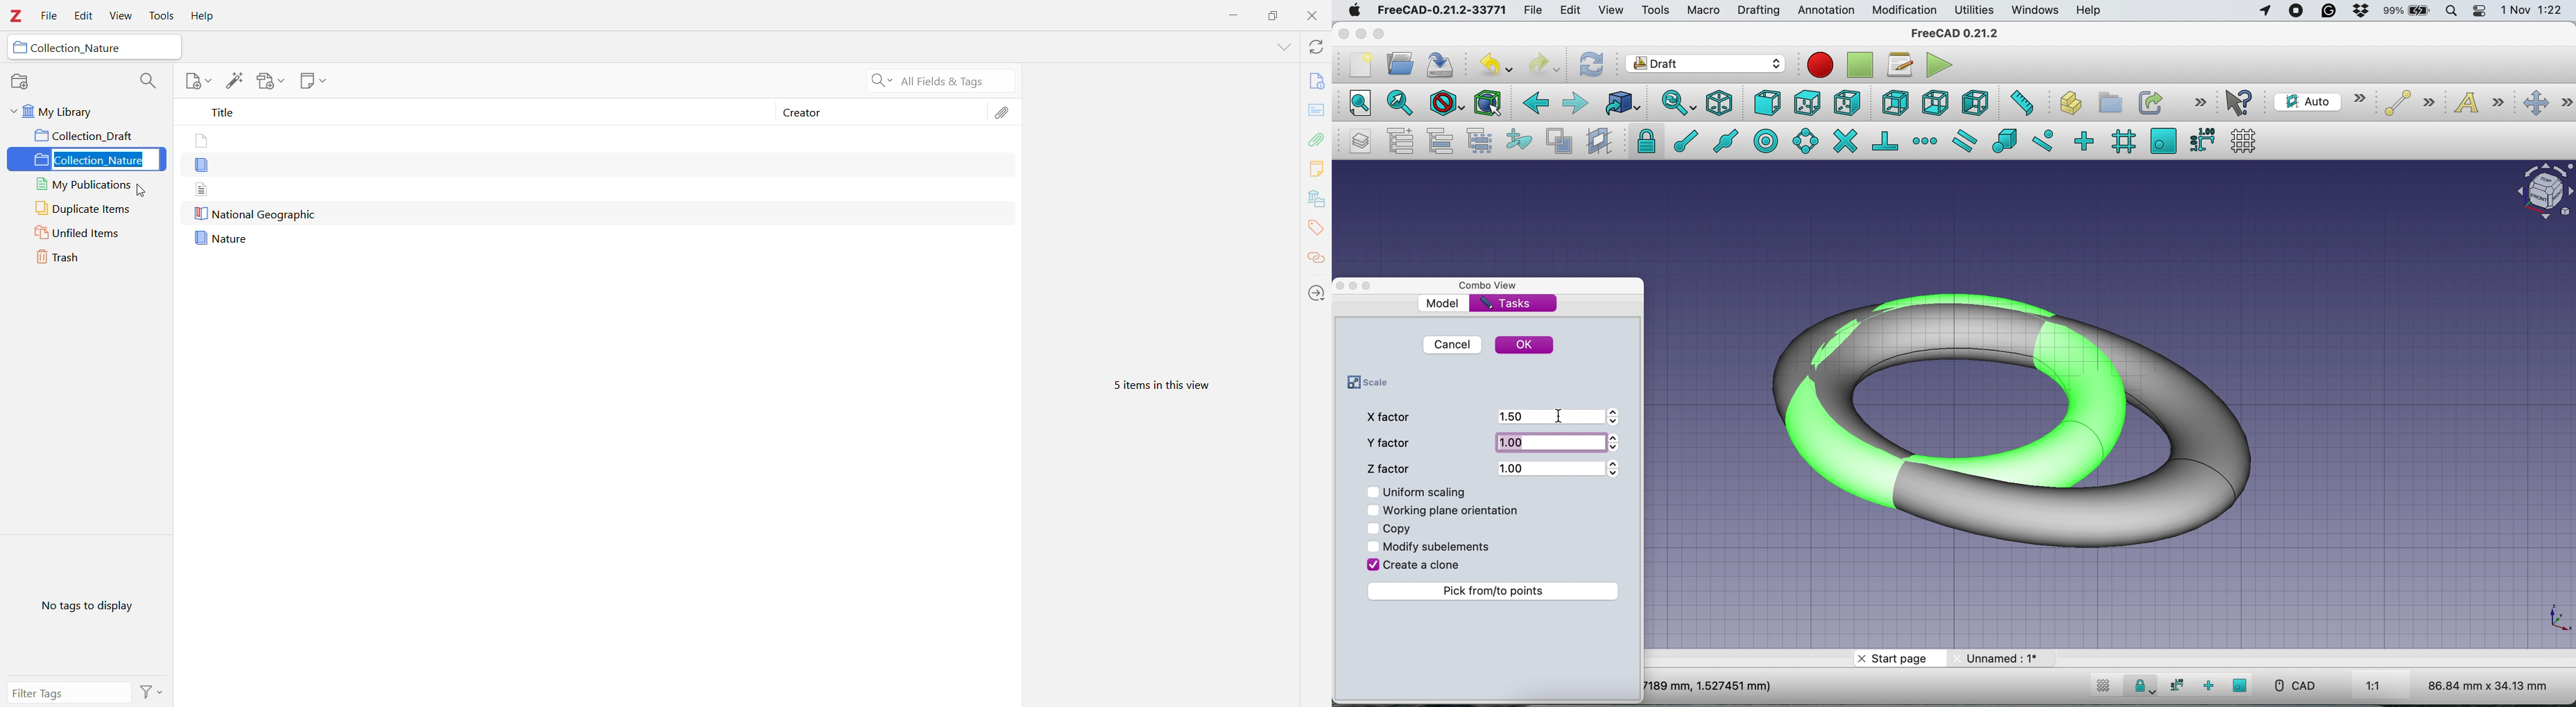  Describe the element at coordinates (206, 16) in the screenshot. I see `Help` at that location.